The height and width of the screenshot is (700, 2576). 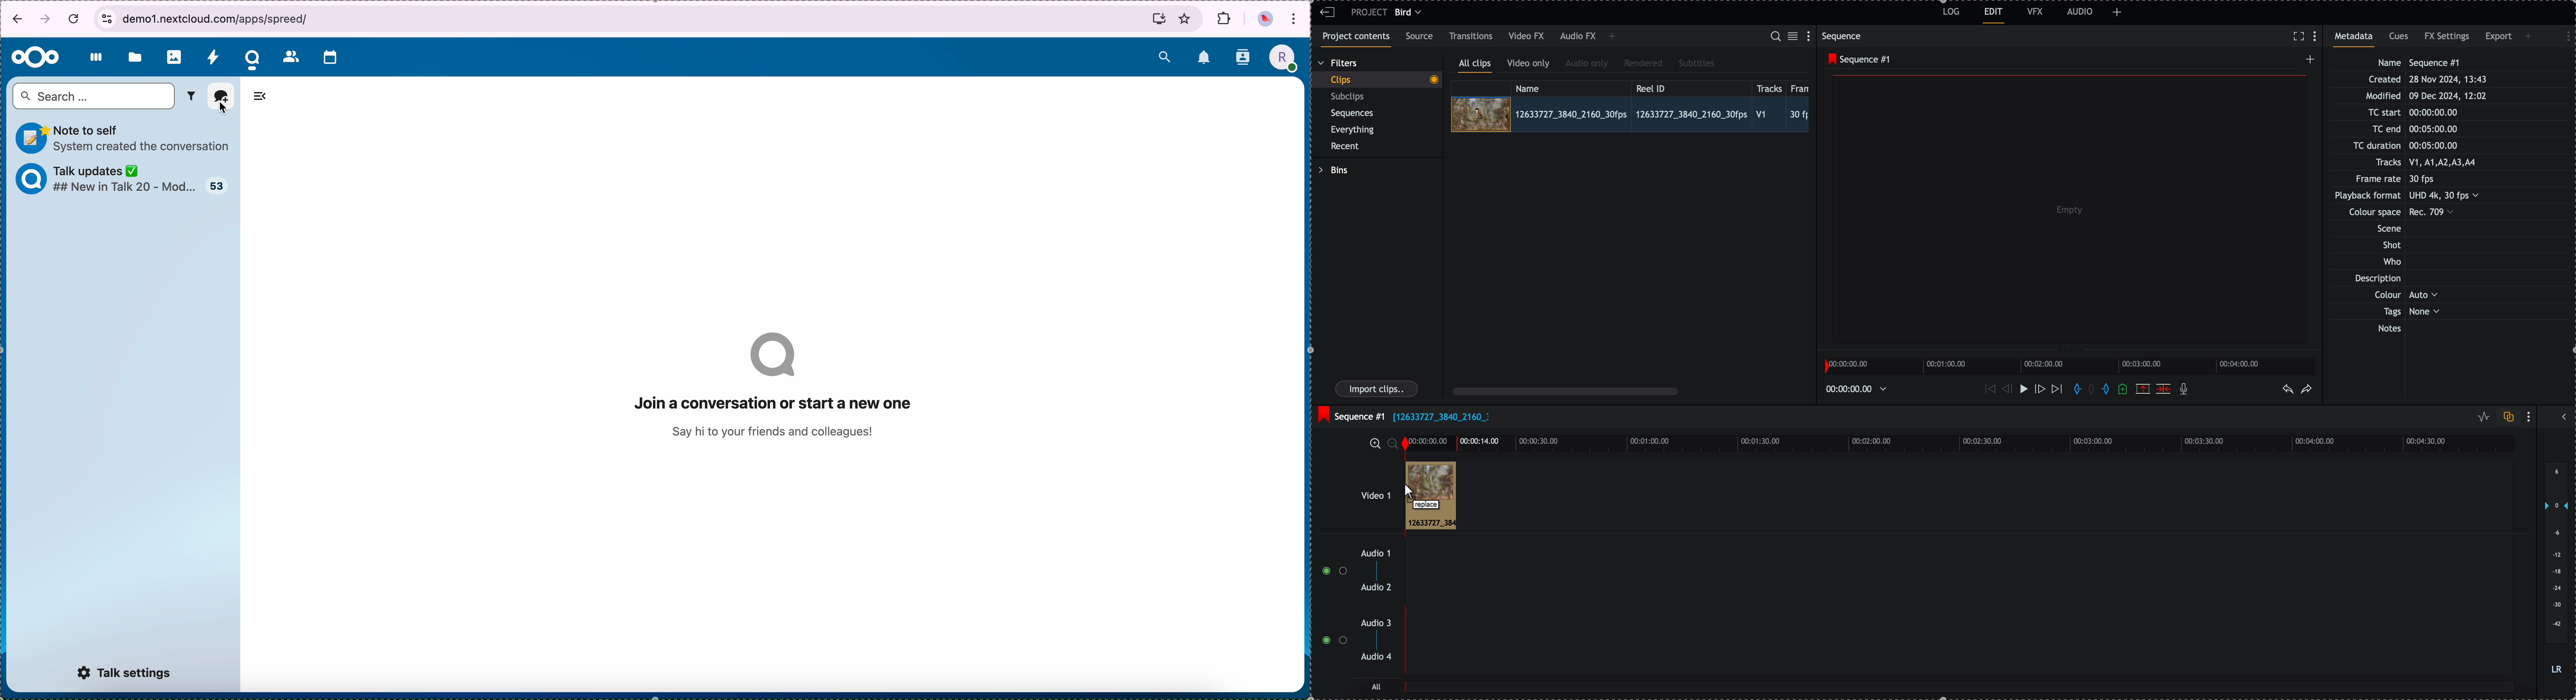 What do you see at coordinates (1630, 114) in the screenshot?
I see `click on video` at bounding box center [1630, 114].